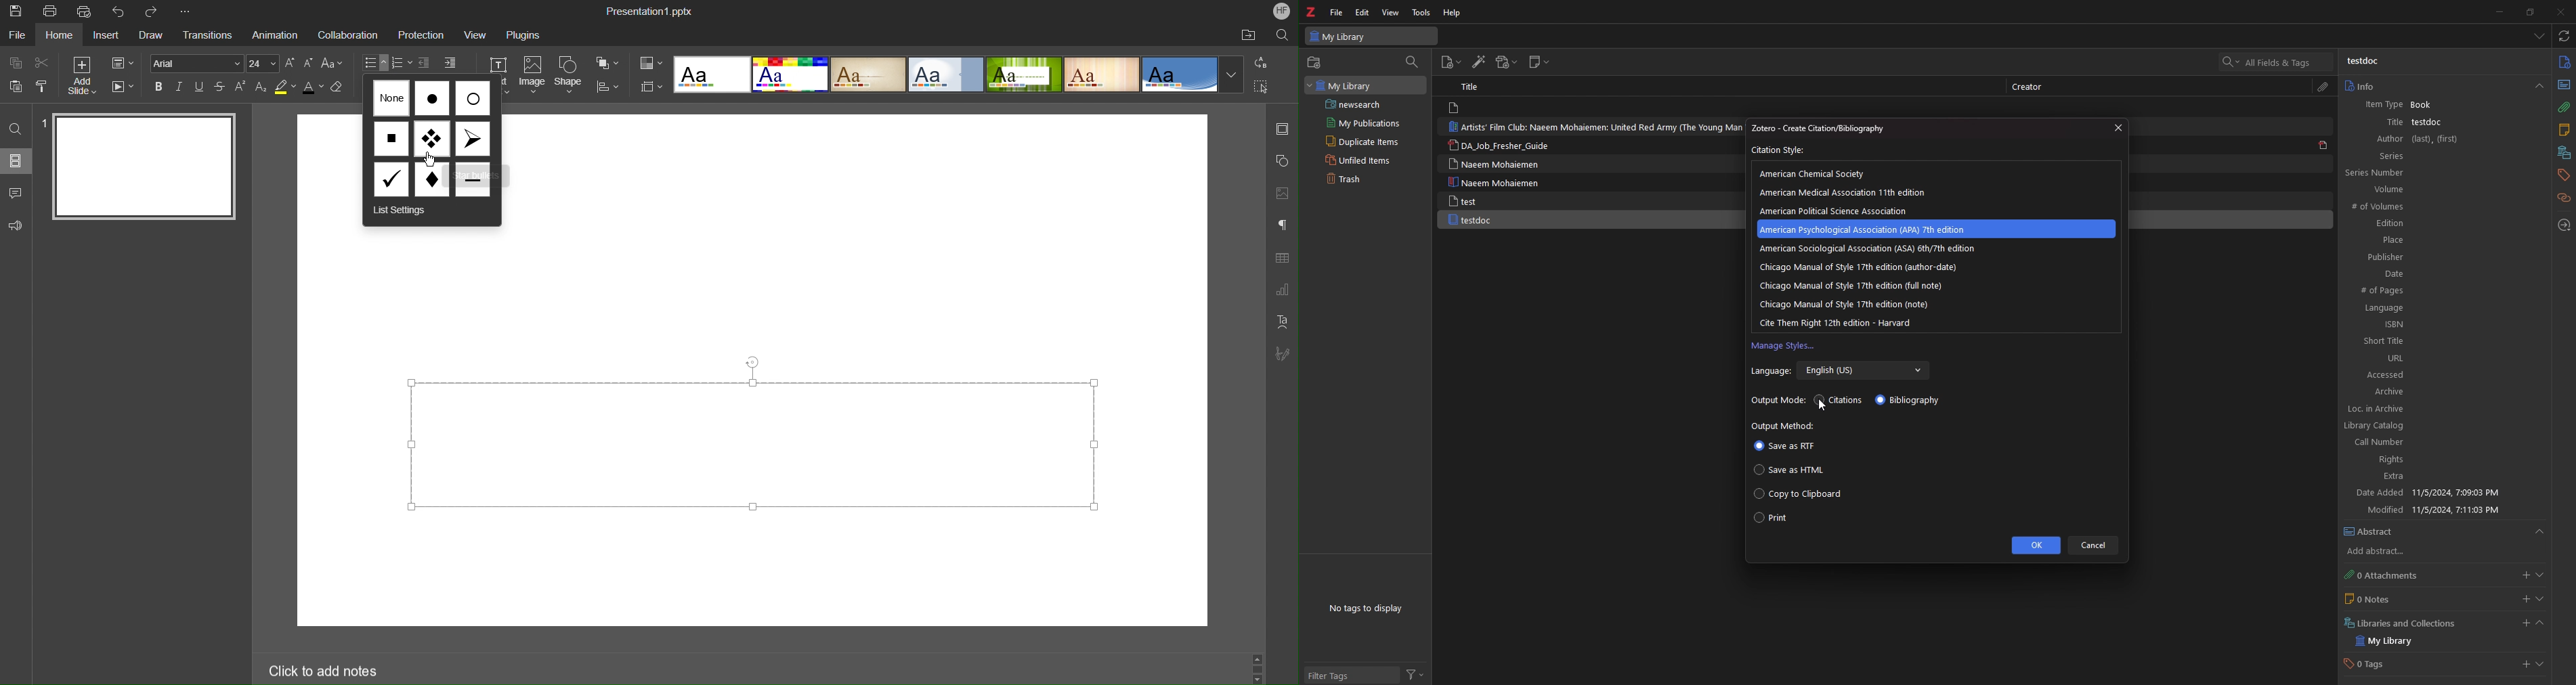 The width and height of the screenshot is (2576, 700). Describe the element at coordinates (2435, 409) in the screenshot. I see `Loc. in Archive` at that location.